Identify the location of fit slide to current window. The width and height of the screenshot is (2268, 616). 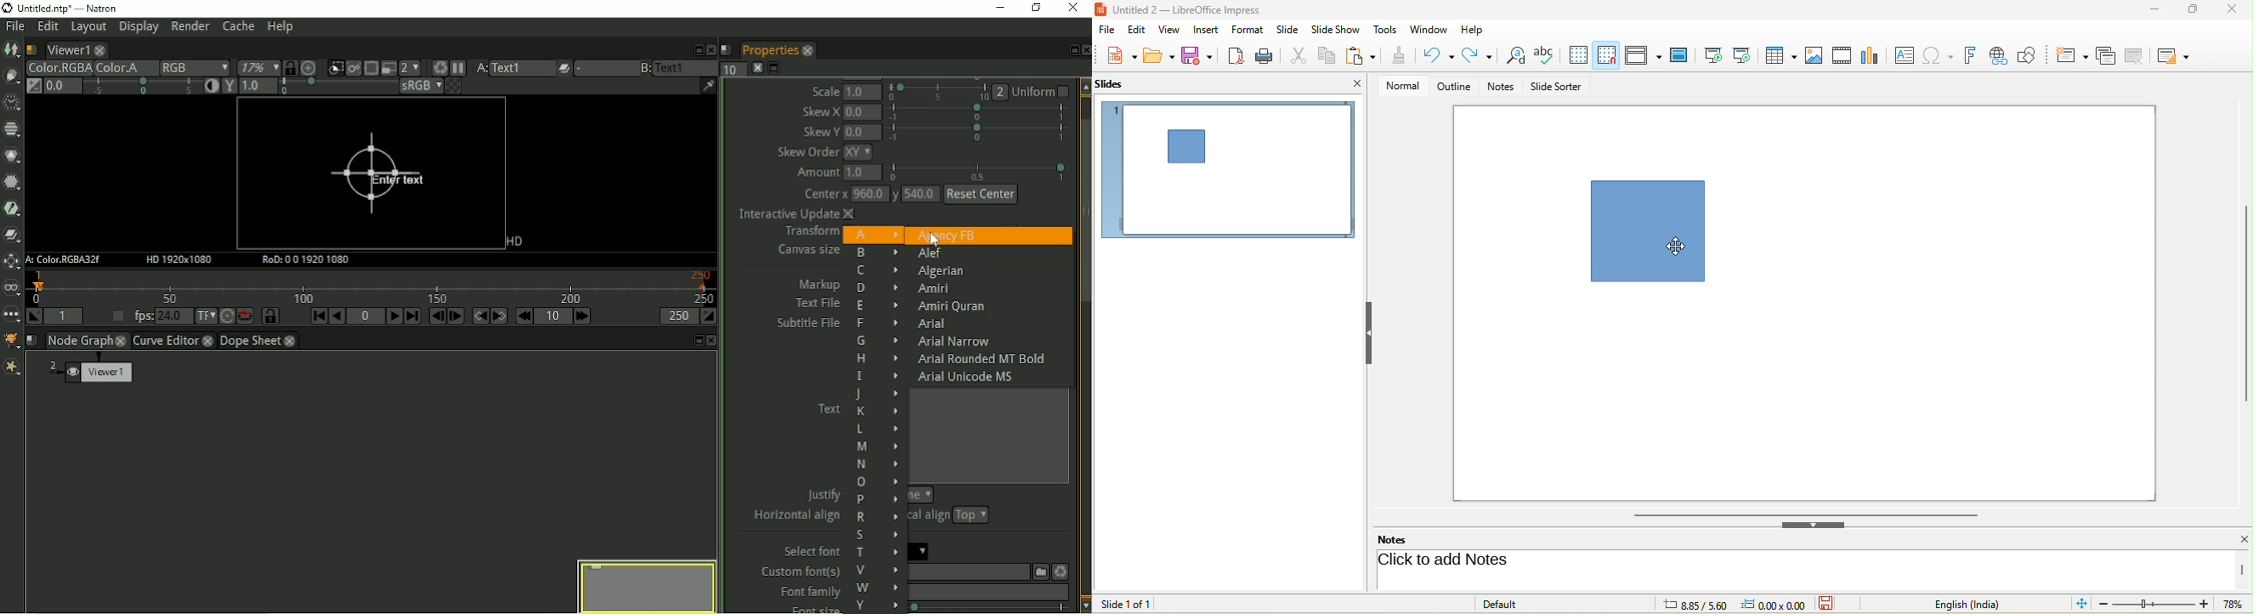
(2084, 604).